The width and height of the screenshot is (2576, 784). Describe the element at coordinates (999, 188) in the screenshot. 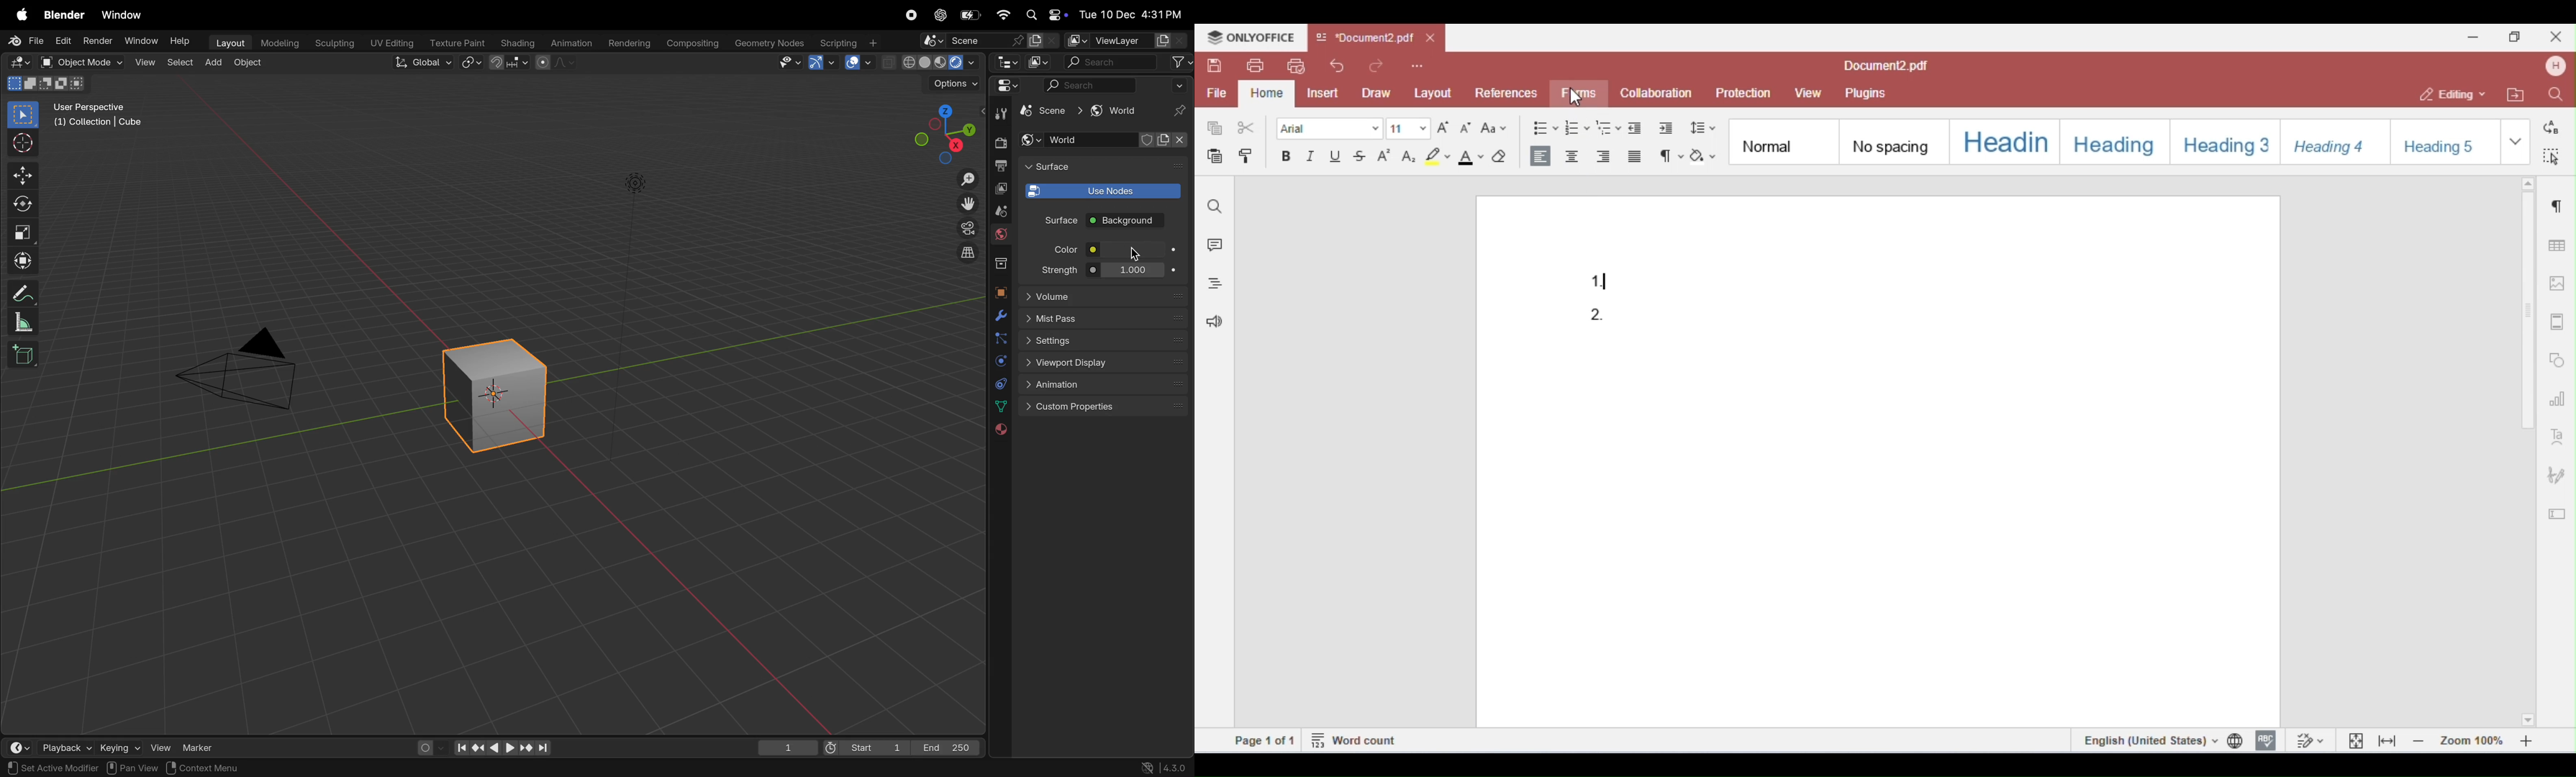

I see `out put` at that location.